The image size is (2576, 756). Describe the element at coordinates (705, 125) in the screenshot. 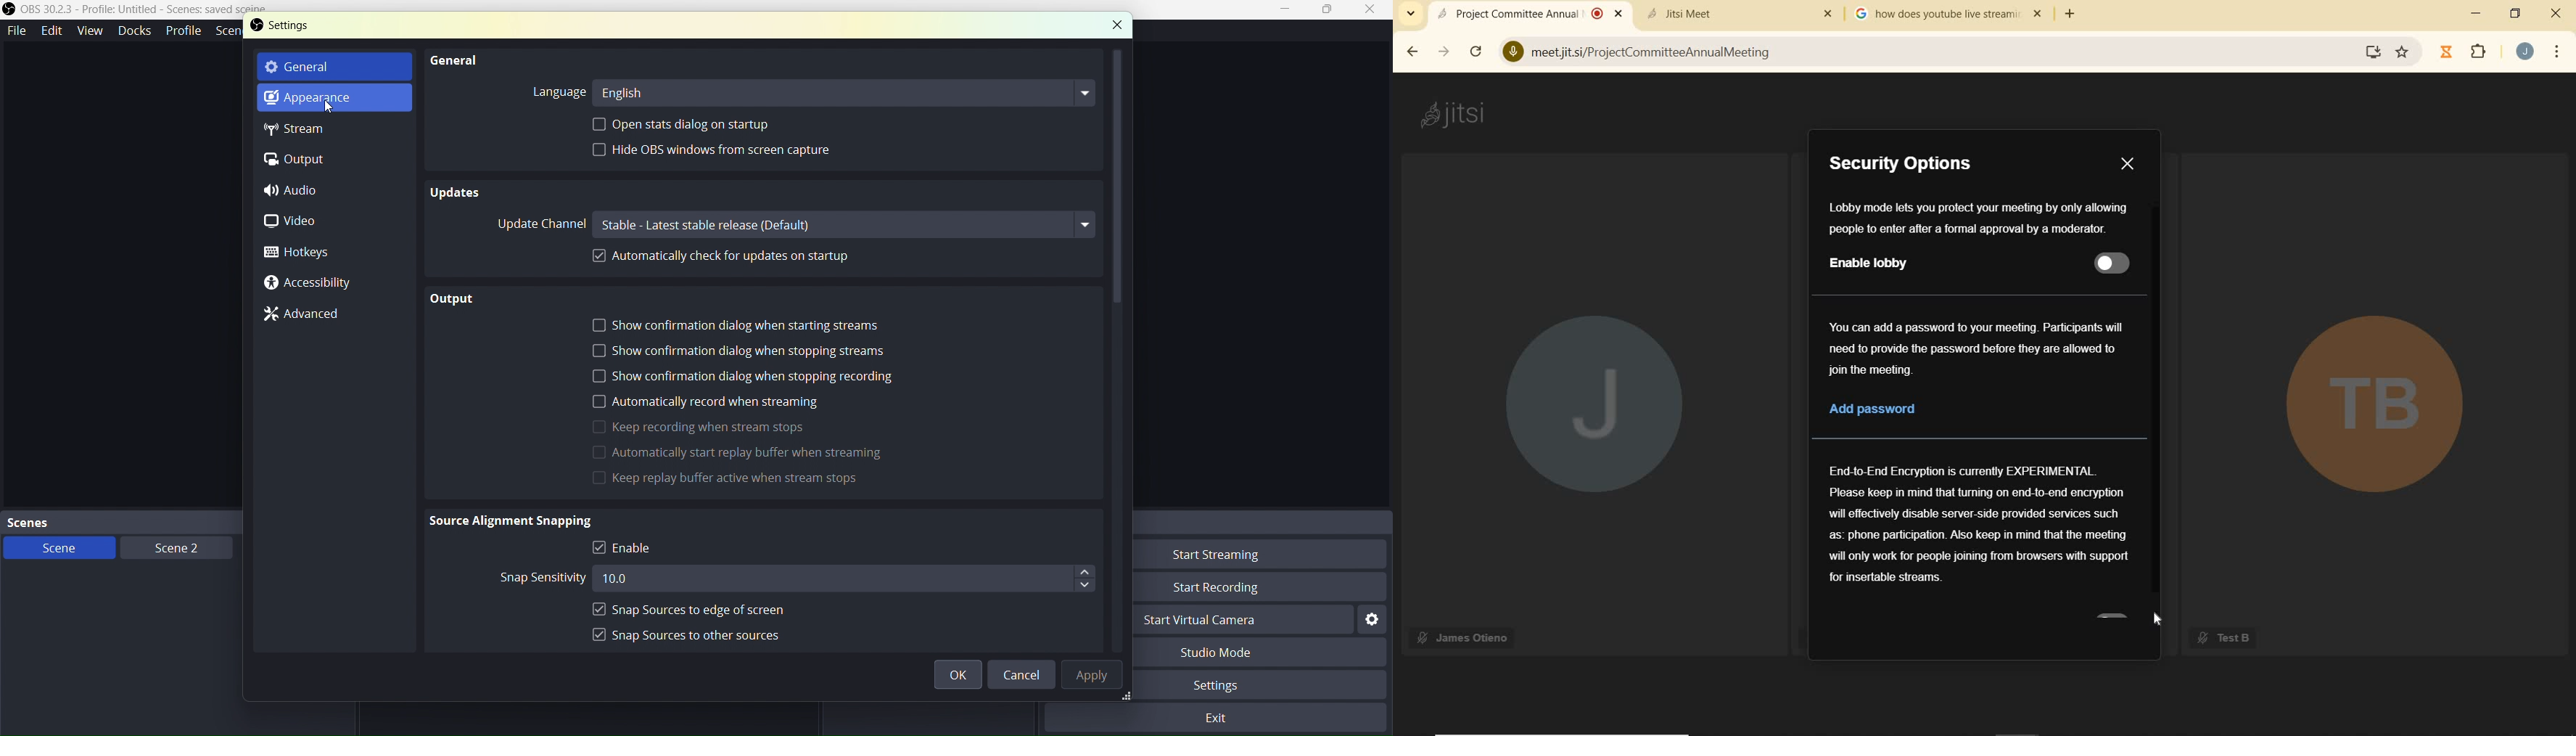

I see `Open stats dialog on startup` at that location.